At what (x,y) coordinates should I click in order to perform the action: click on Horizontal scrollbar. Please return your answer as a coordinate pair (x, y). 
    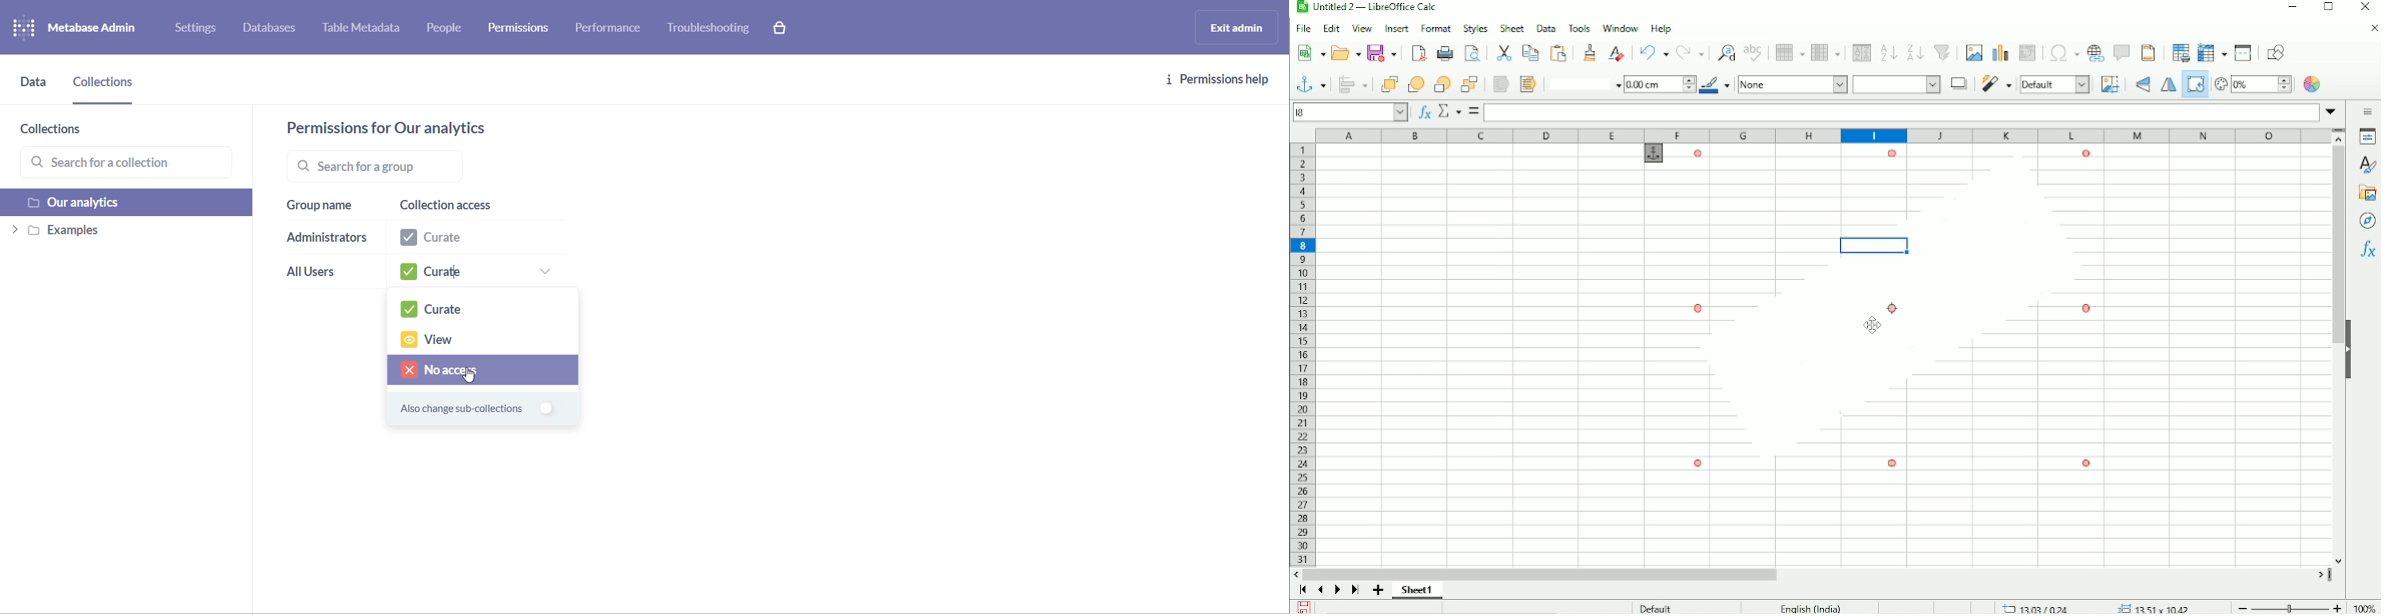
    Looking at the image, I should click on (1540, 574).